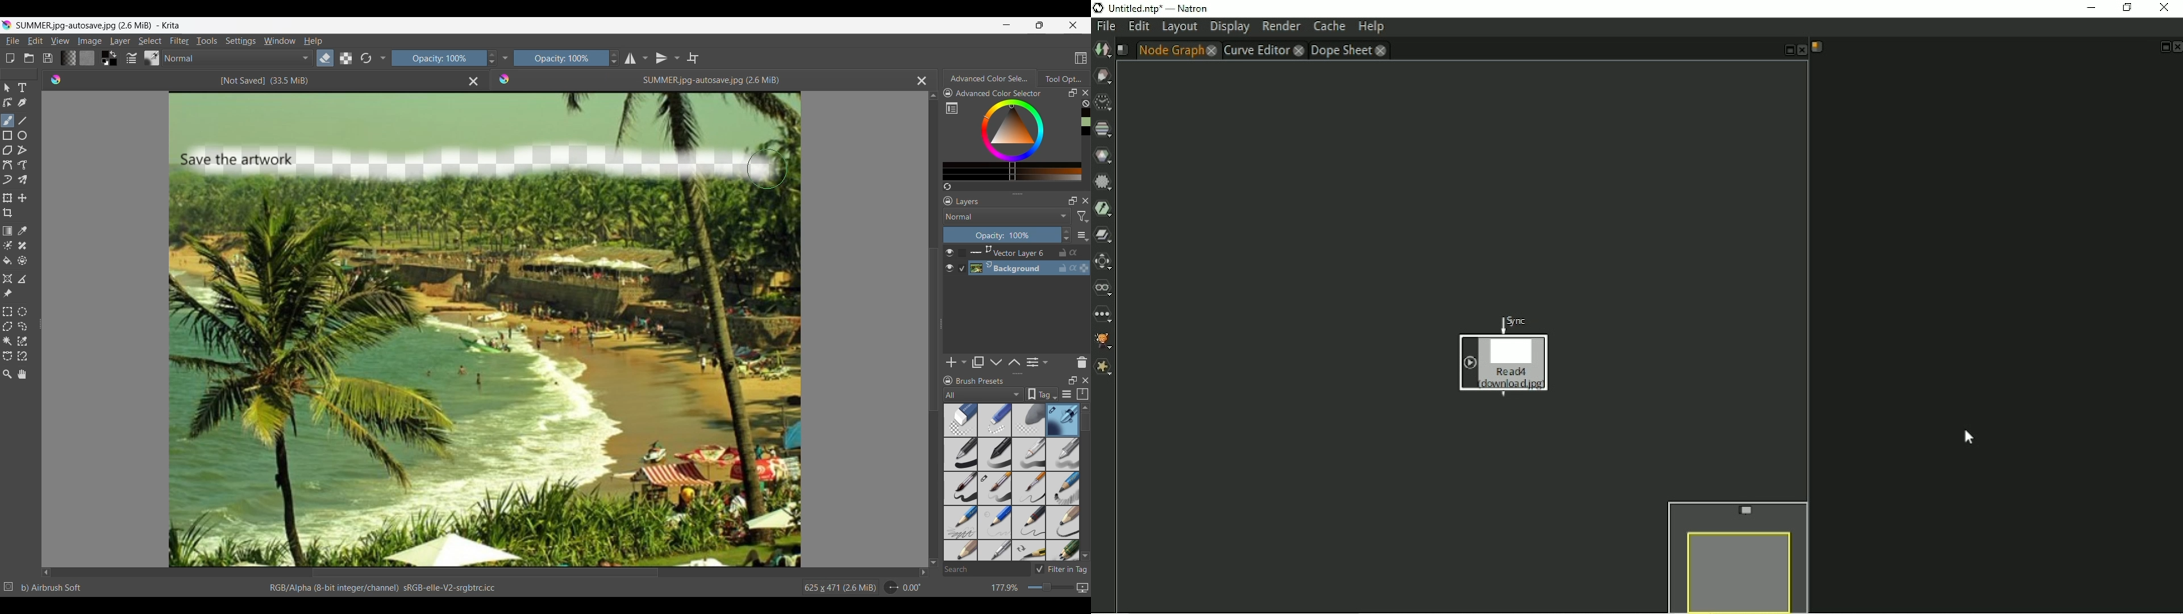 This screenshot has width=2184, height=616. What do you see at coordinates (484, 163) in the screenshot?
I see `Eraser tool used to erase part of the image` at bounding box center [484, 163].